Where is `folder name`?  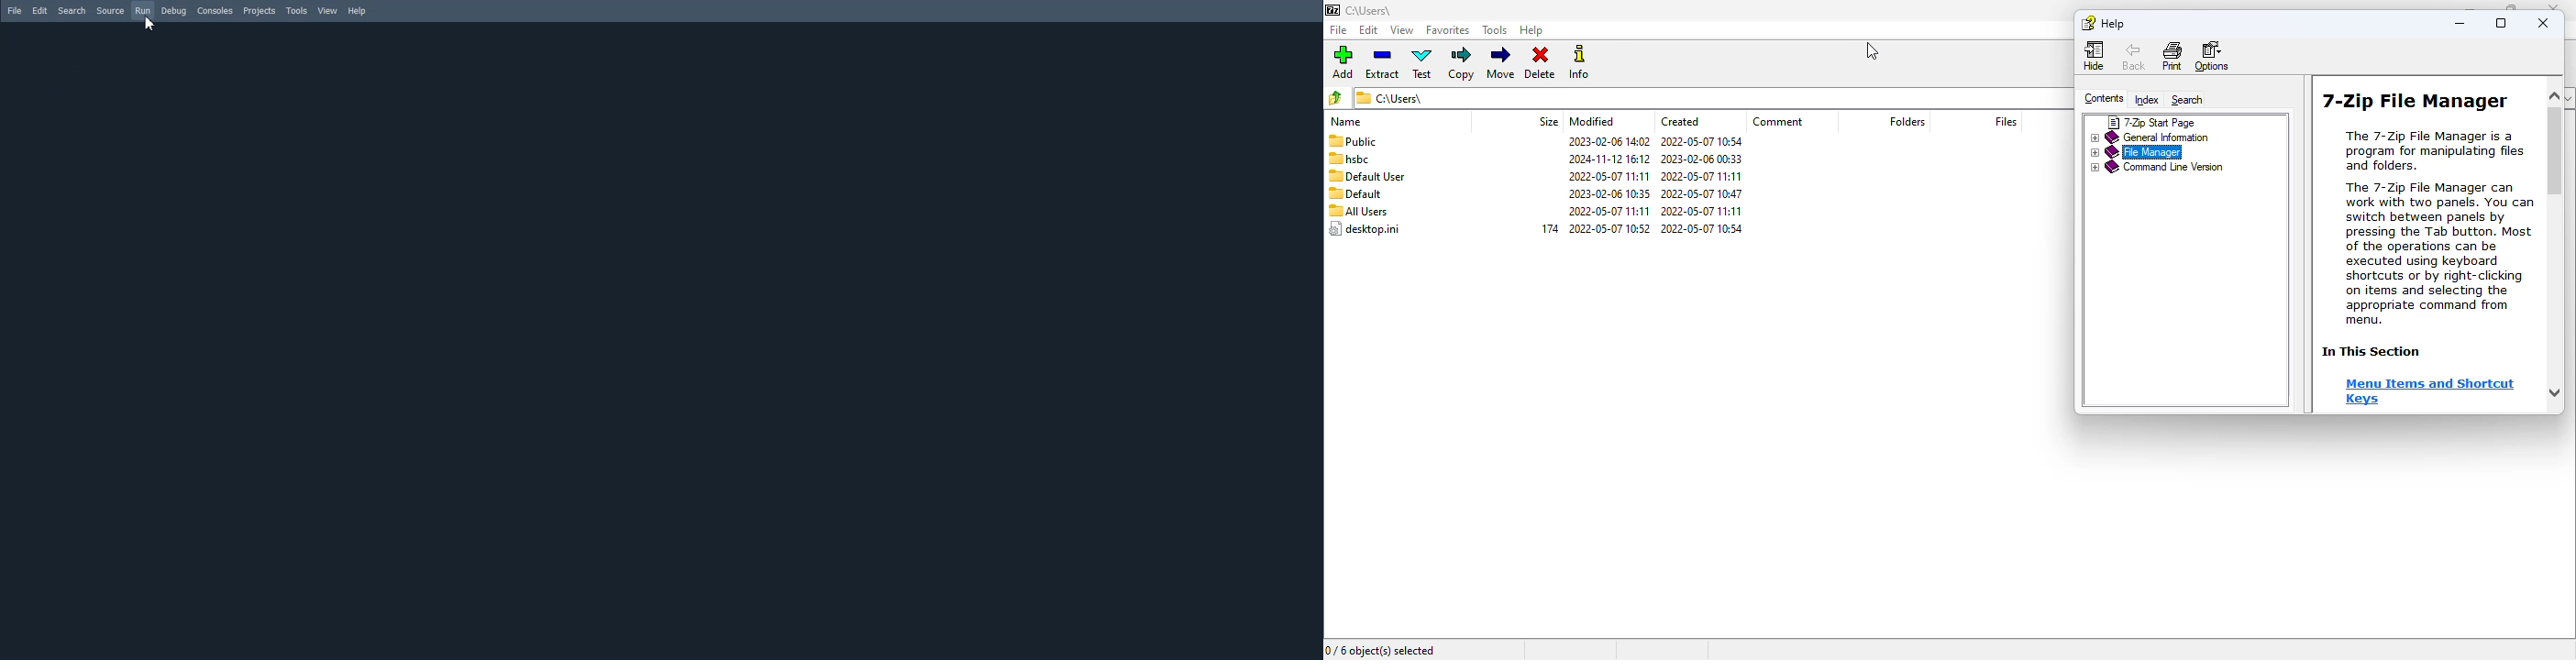 folder name is located at coordinates (1370, 10).